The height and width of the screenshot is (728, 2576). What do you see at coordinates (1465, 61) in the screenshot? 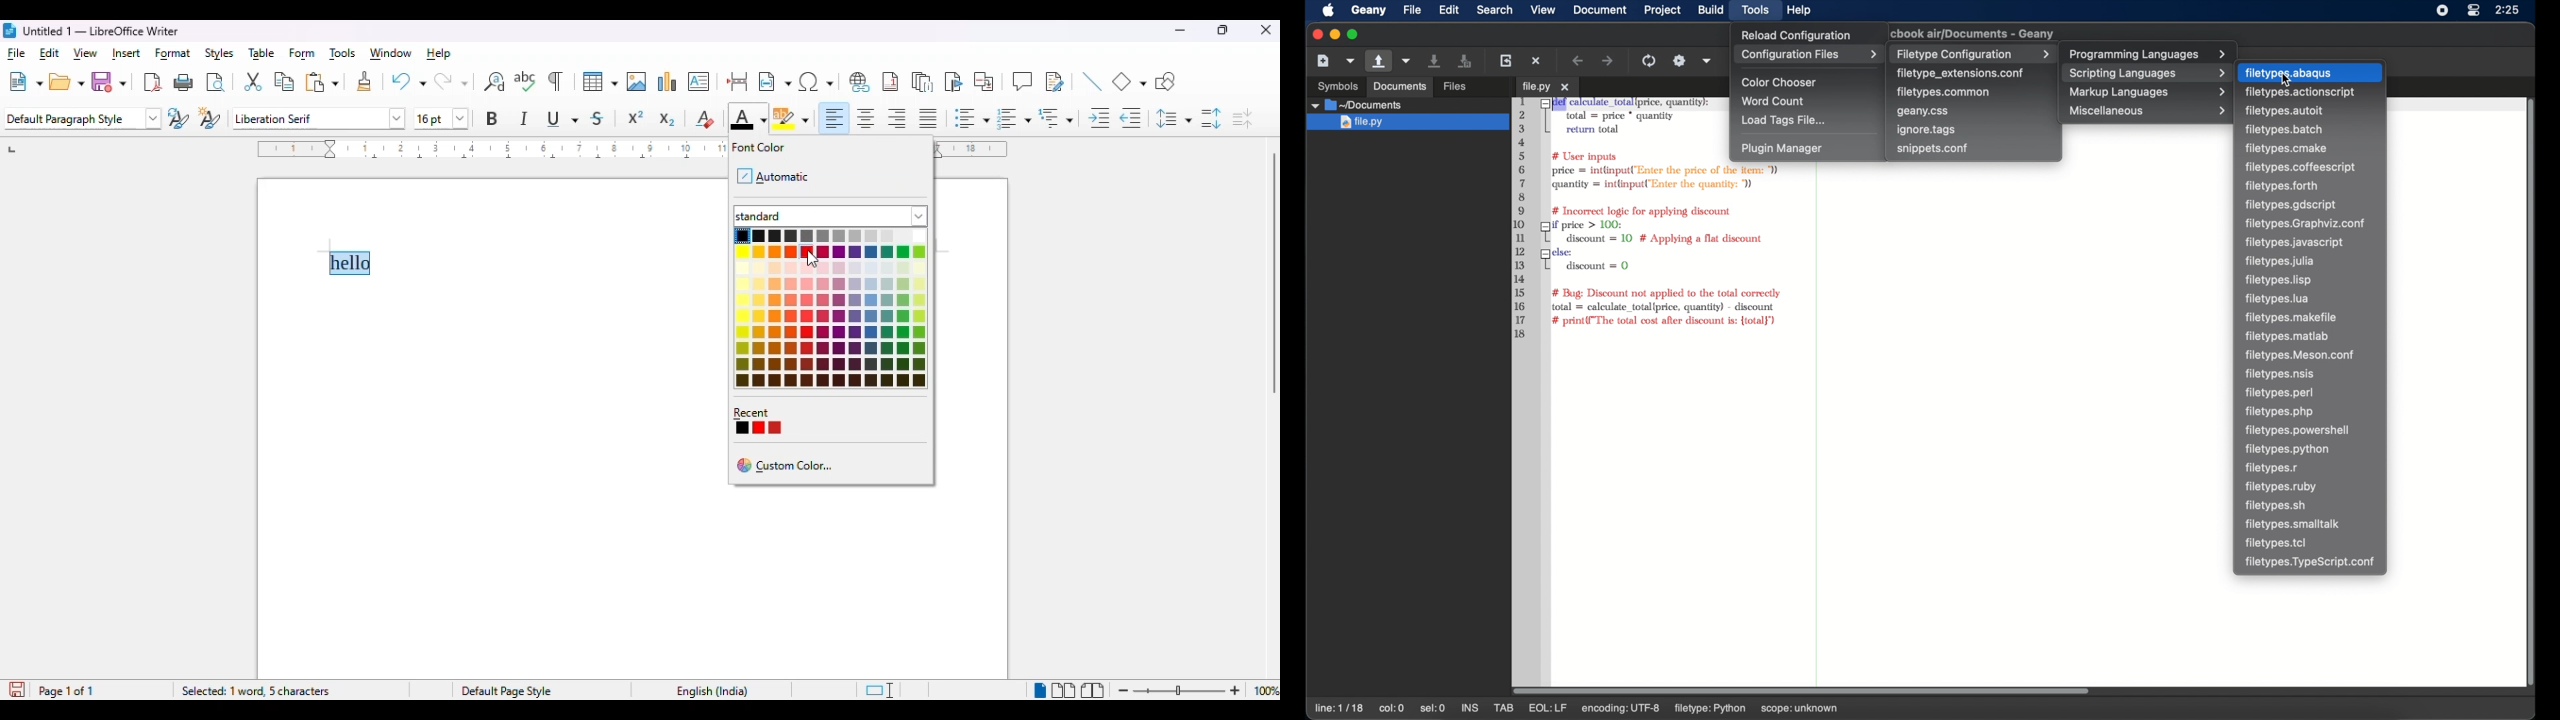
I see `save all files` at bounding box center [1465, 61].